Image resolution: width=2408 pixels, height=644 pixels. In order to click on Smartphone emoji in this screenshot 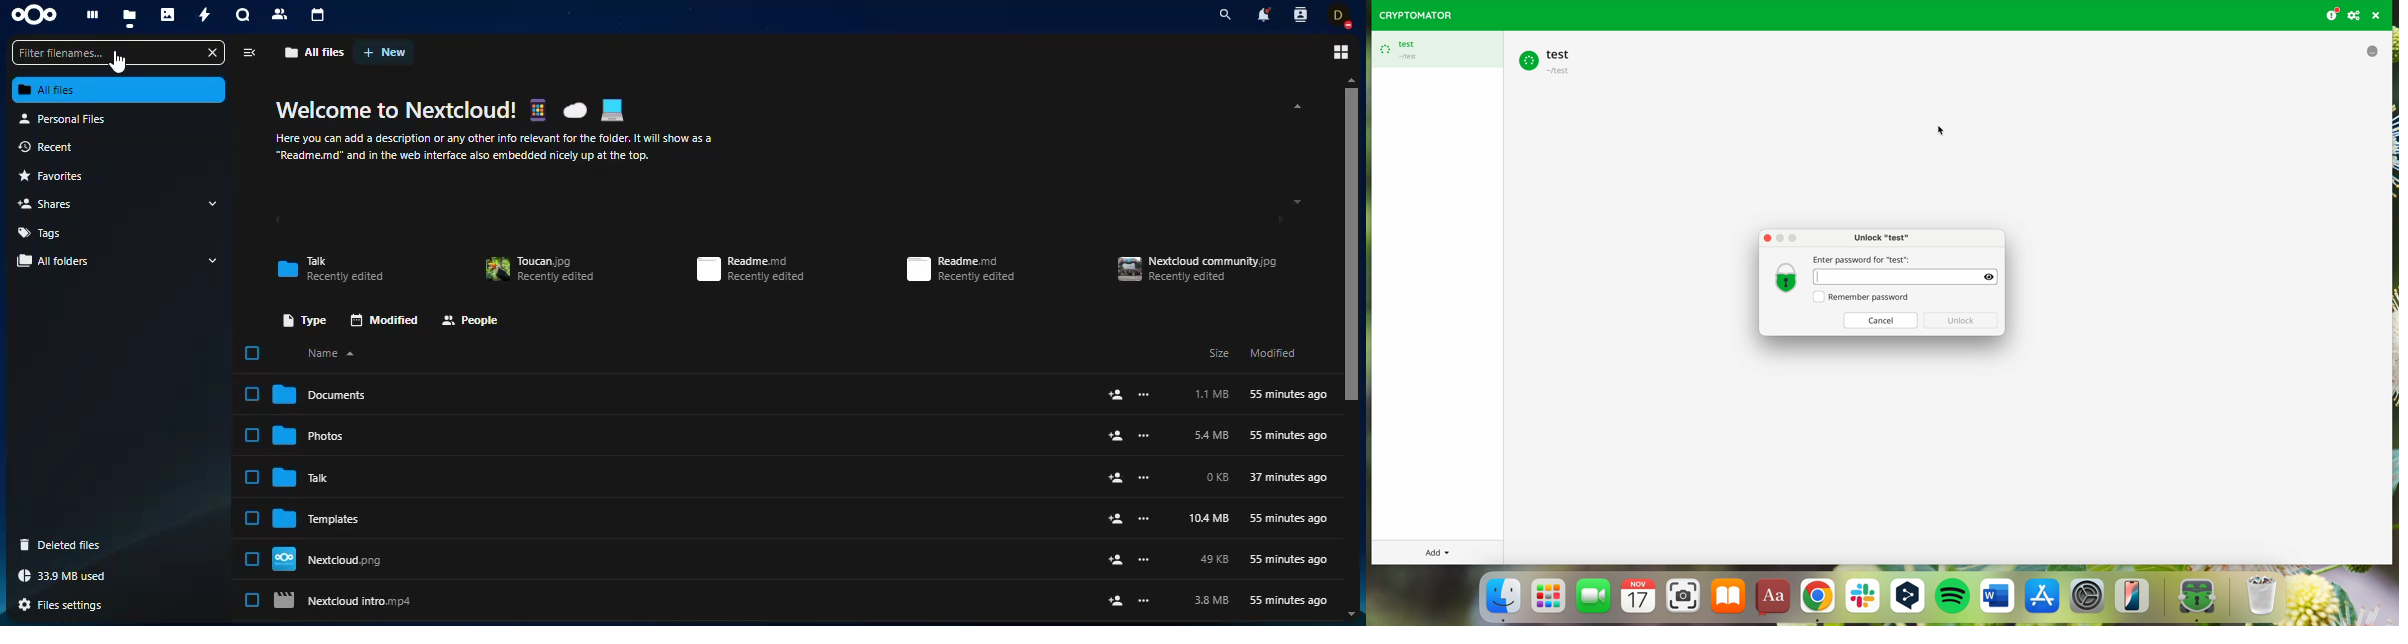, I will do `click(537, 109)`.